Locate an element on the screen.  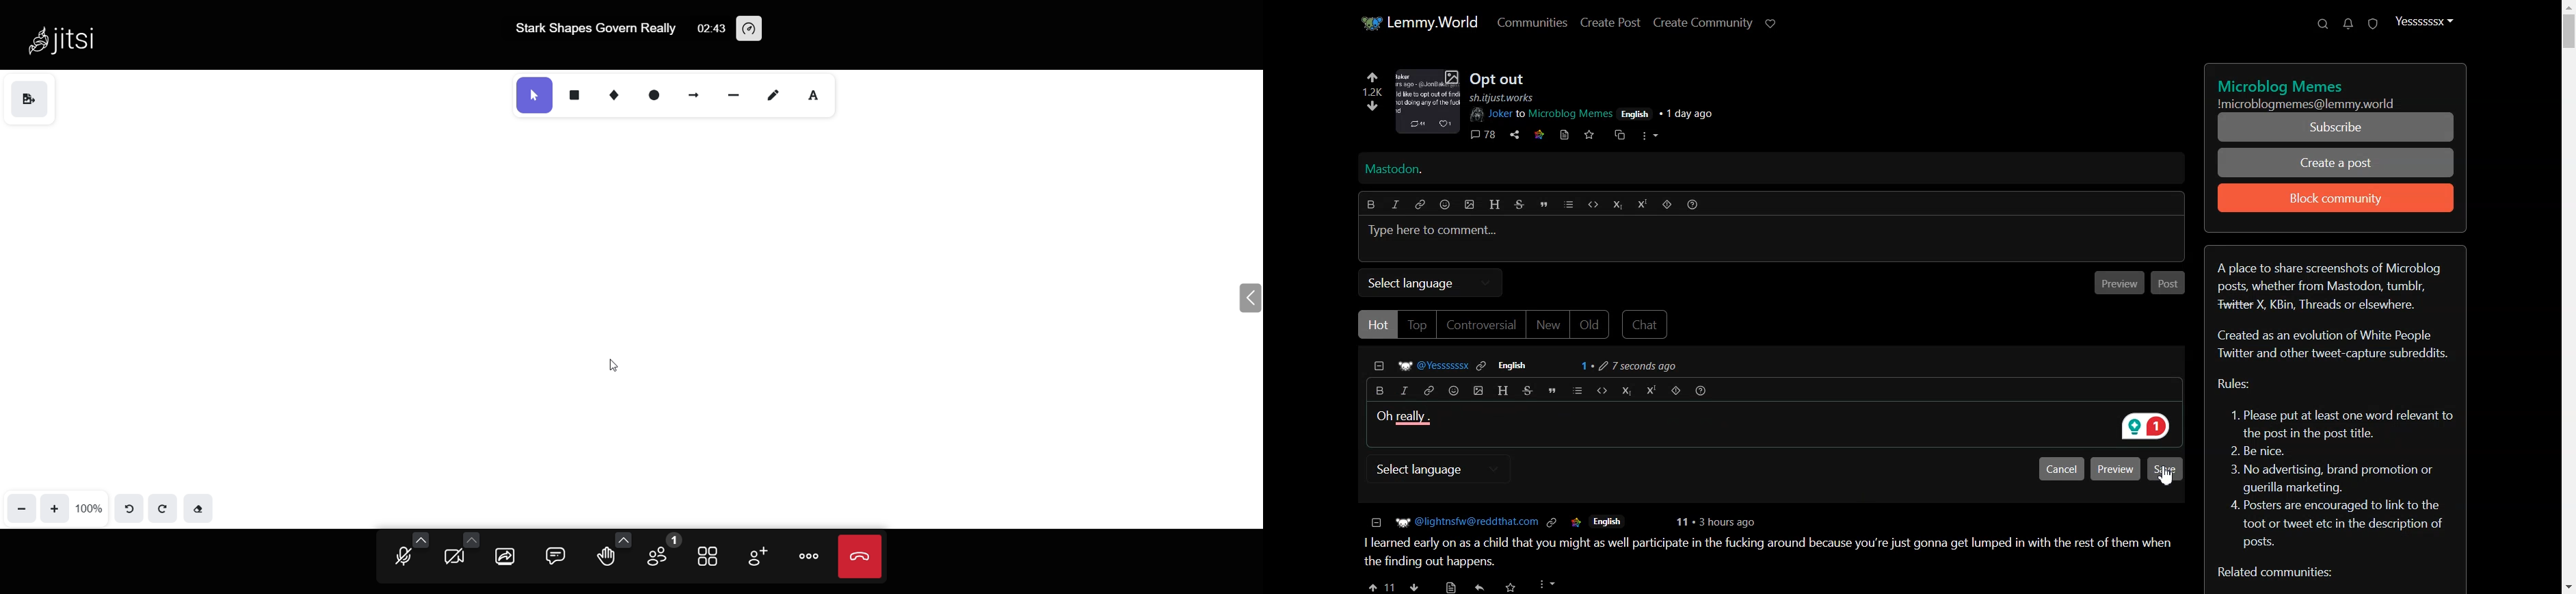
Unread message is located at coordinates (2348, 24).